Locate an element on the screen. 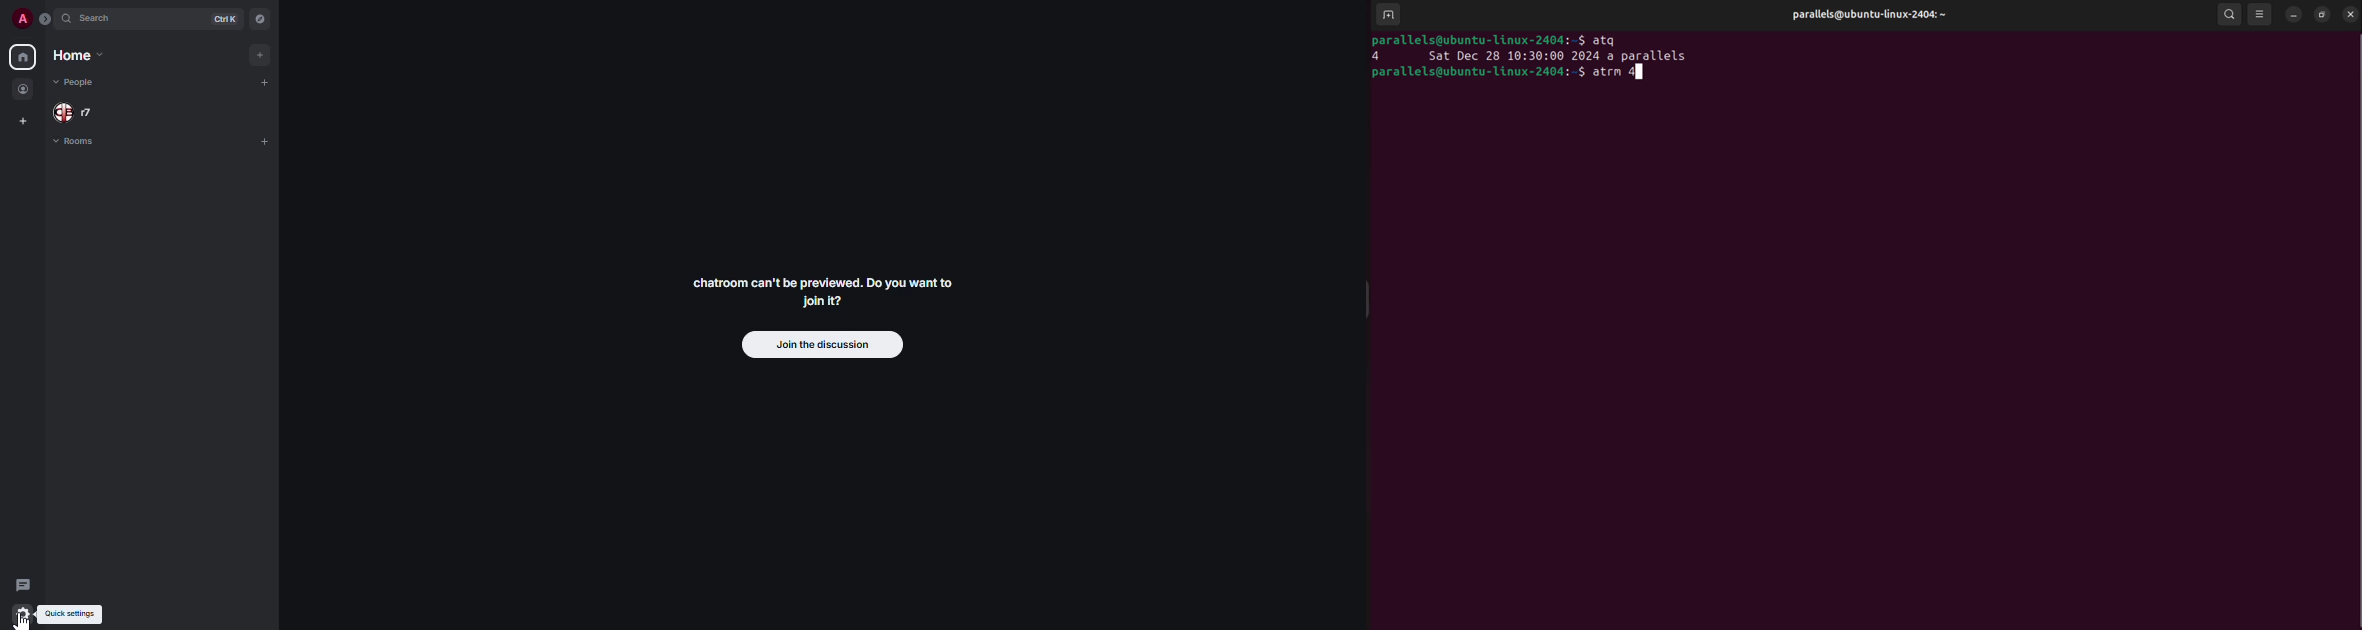 This screenshot has height=644, width=2380. create space is located at coordinates (23, 122).